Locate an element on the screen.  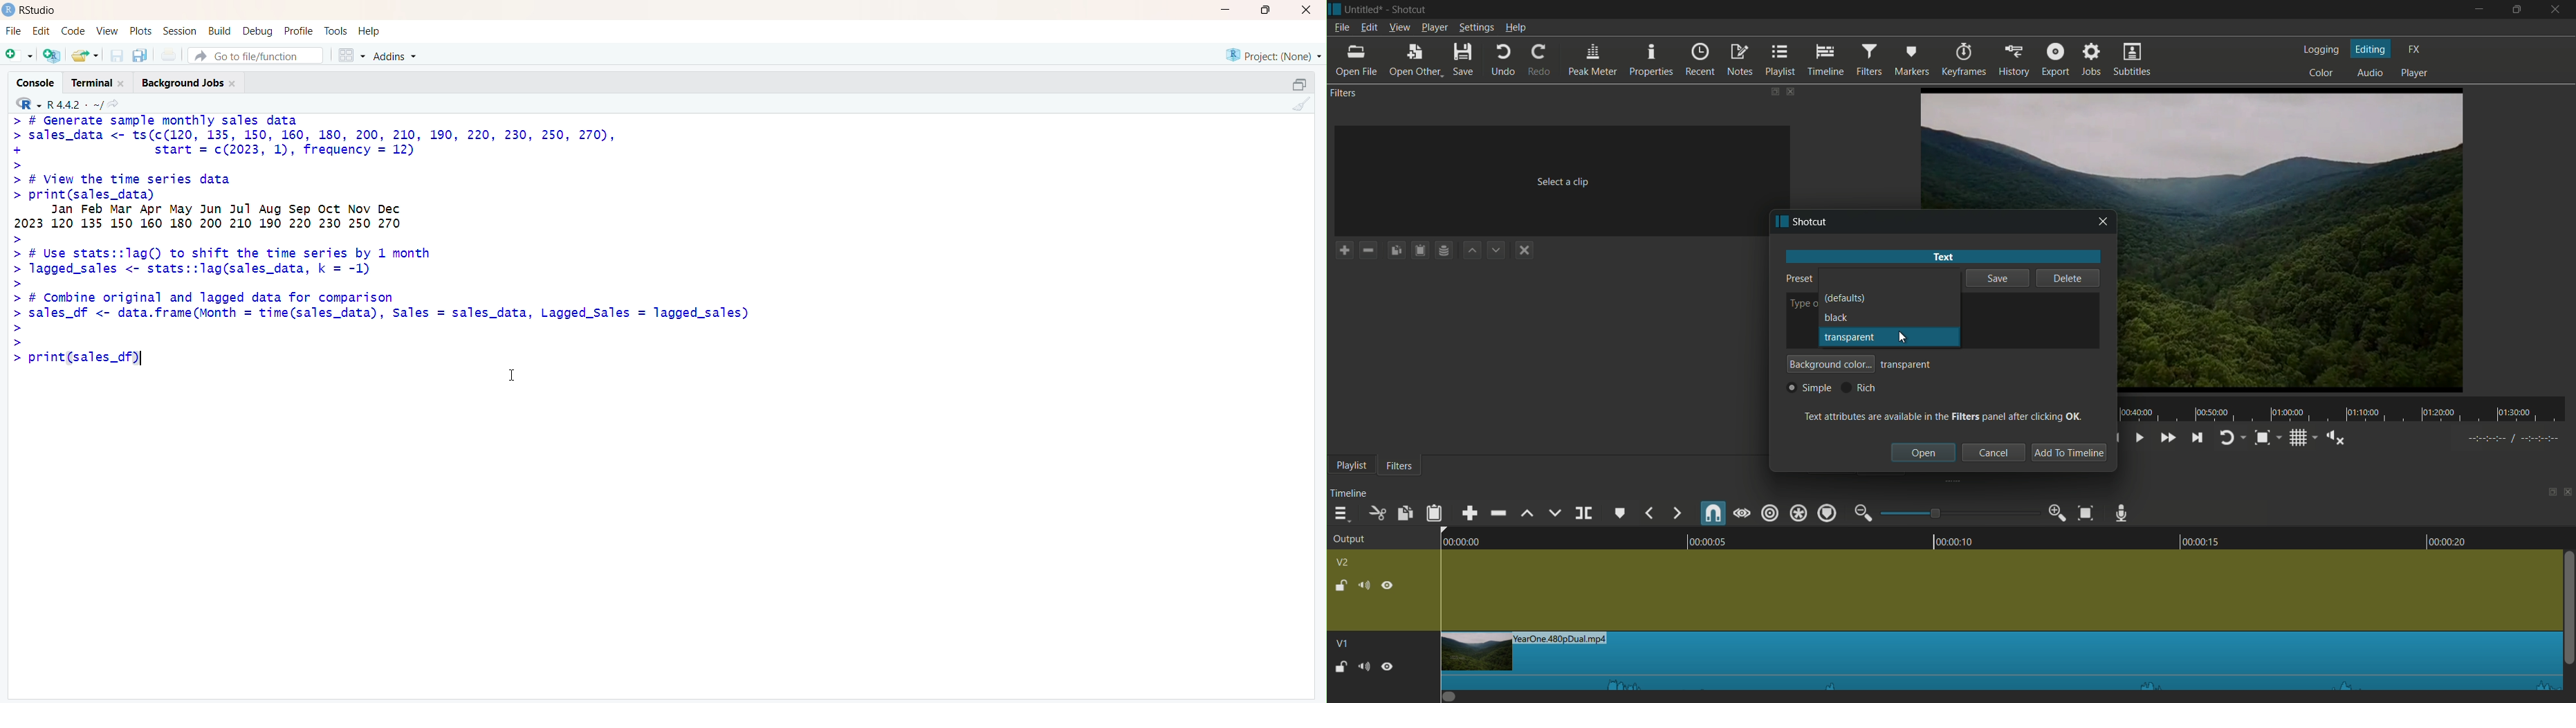
markers is located at coordinates (1910, 61).